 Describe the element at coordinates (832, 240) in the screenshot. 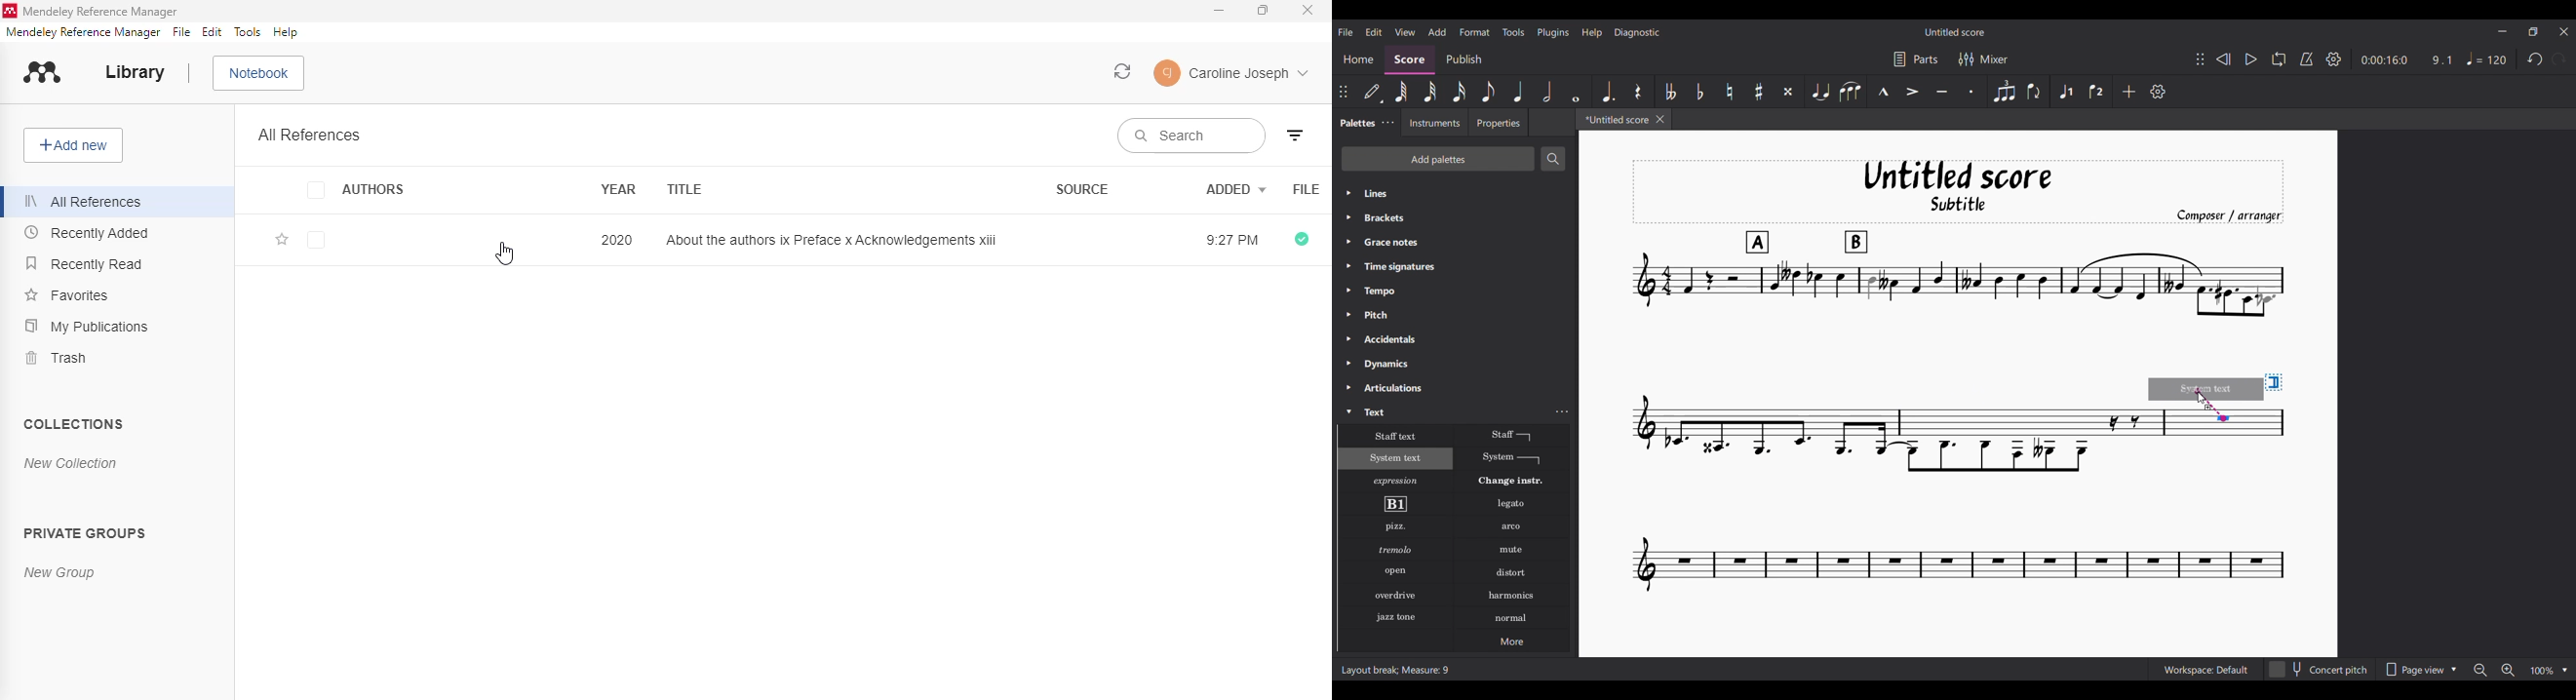

I see `about the authors ix Preface x Acknowledgements xiii` at that location.